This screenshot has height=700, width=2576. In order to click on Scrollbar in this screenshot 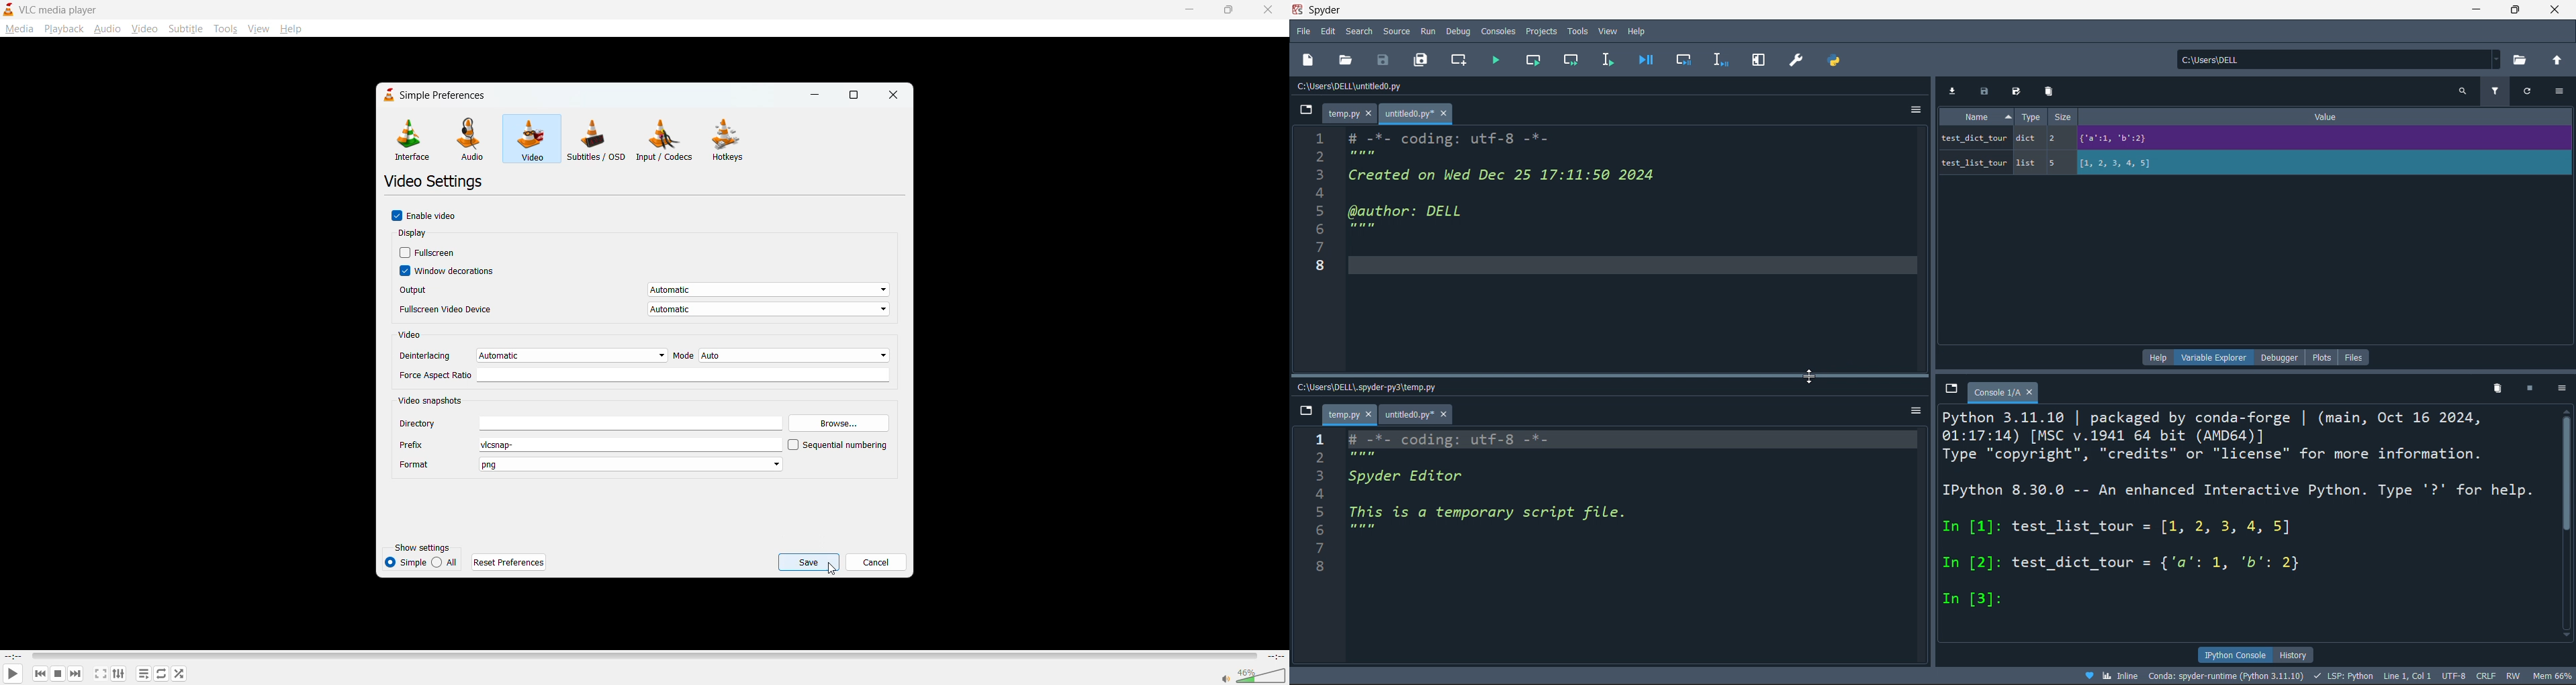, I will do `click(2568, 517)`.